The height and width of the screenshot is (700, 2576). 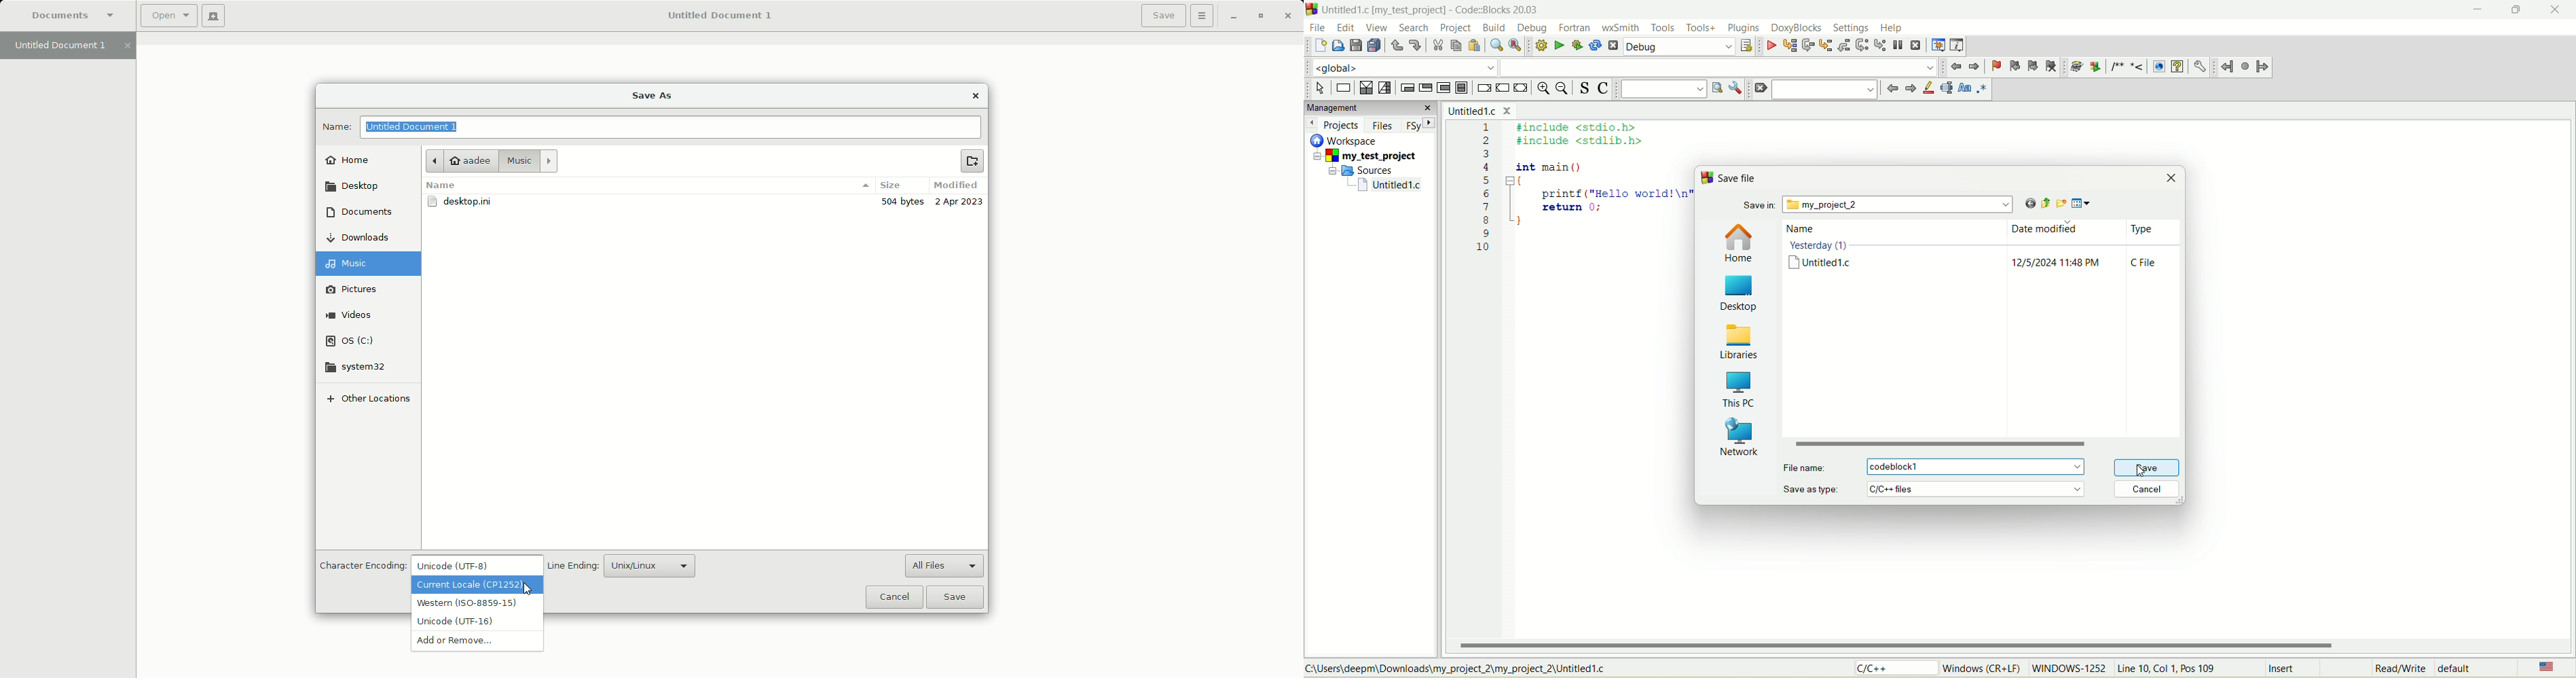 I want to click on code, so click(x=1577, y=199).